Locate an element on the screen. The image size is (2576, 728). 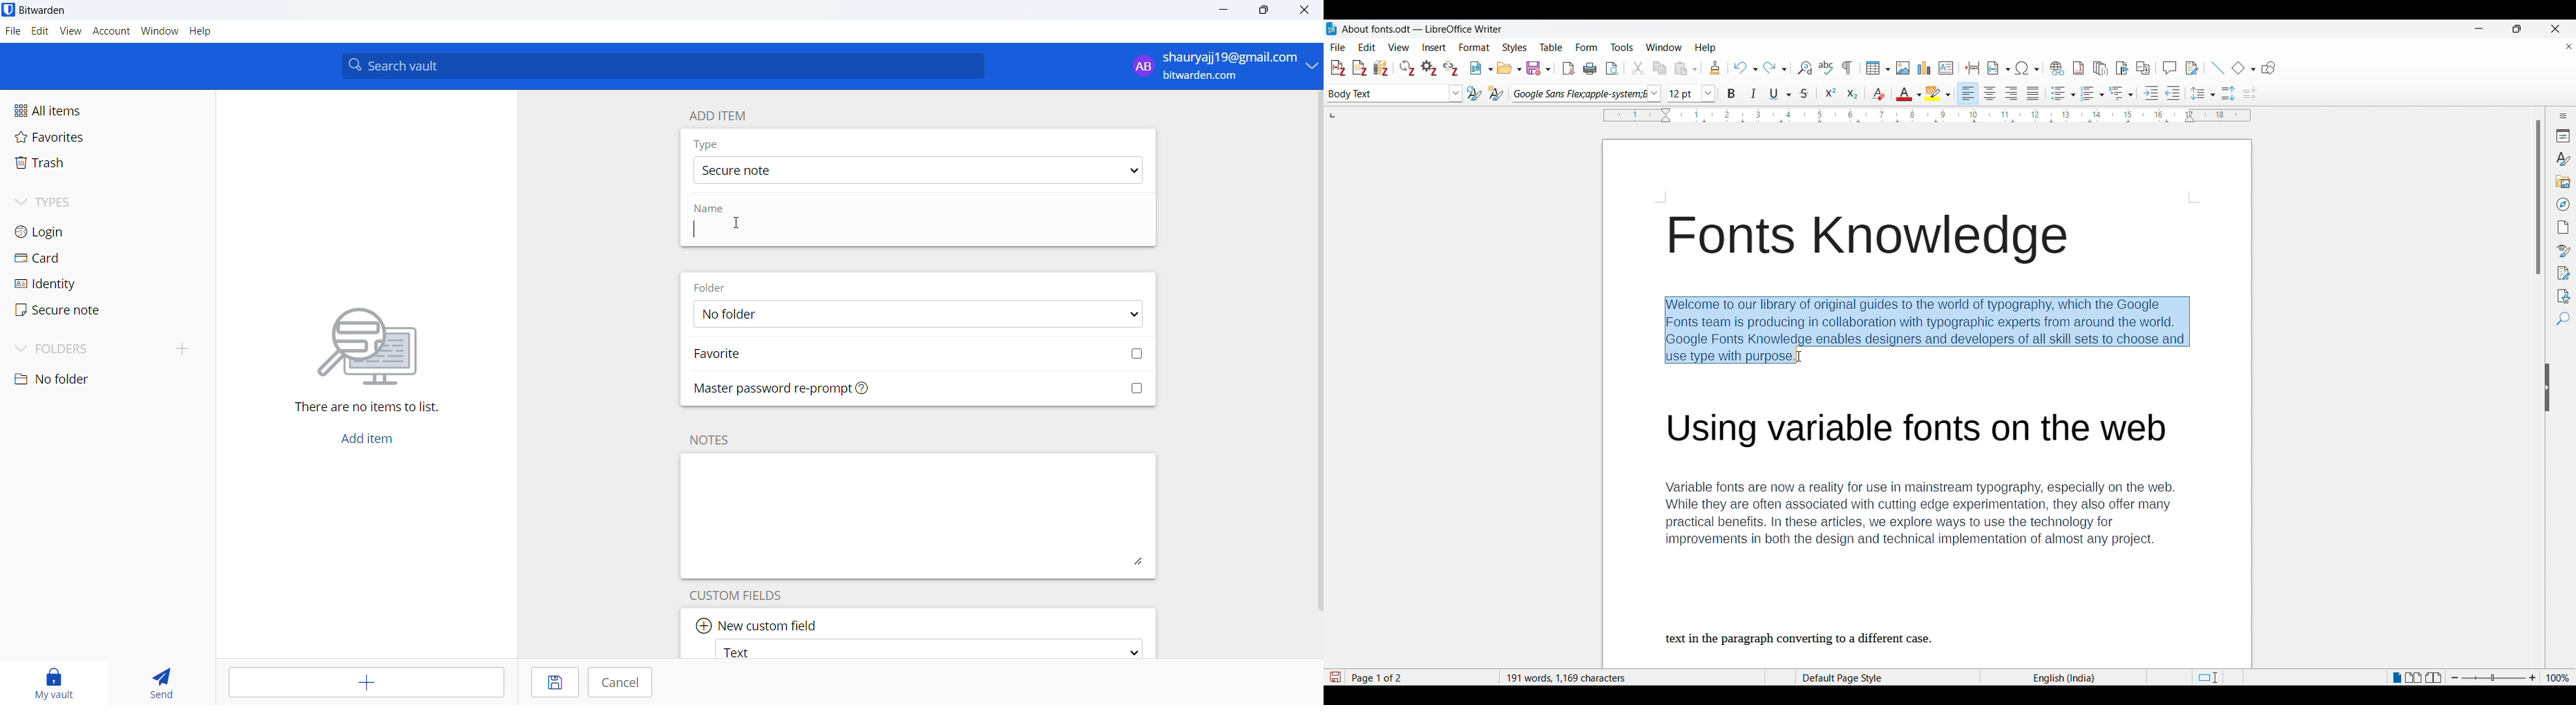
Form menu is located at coordinates (1587, 48).